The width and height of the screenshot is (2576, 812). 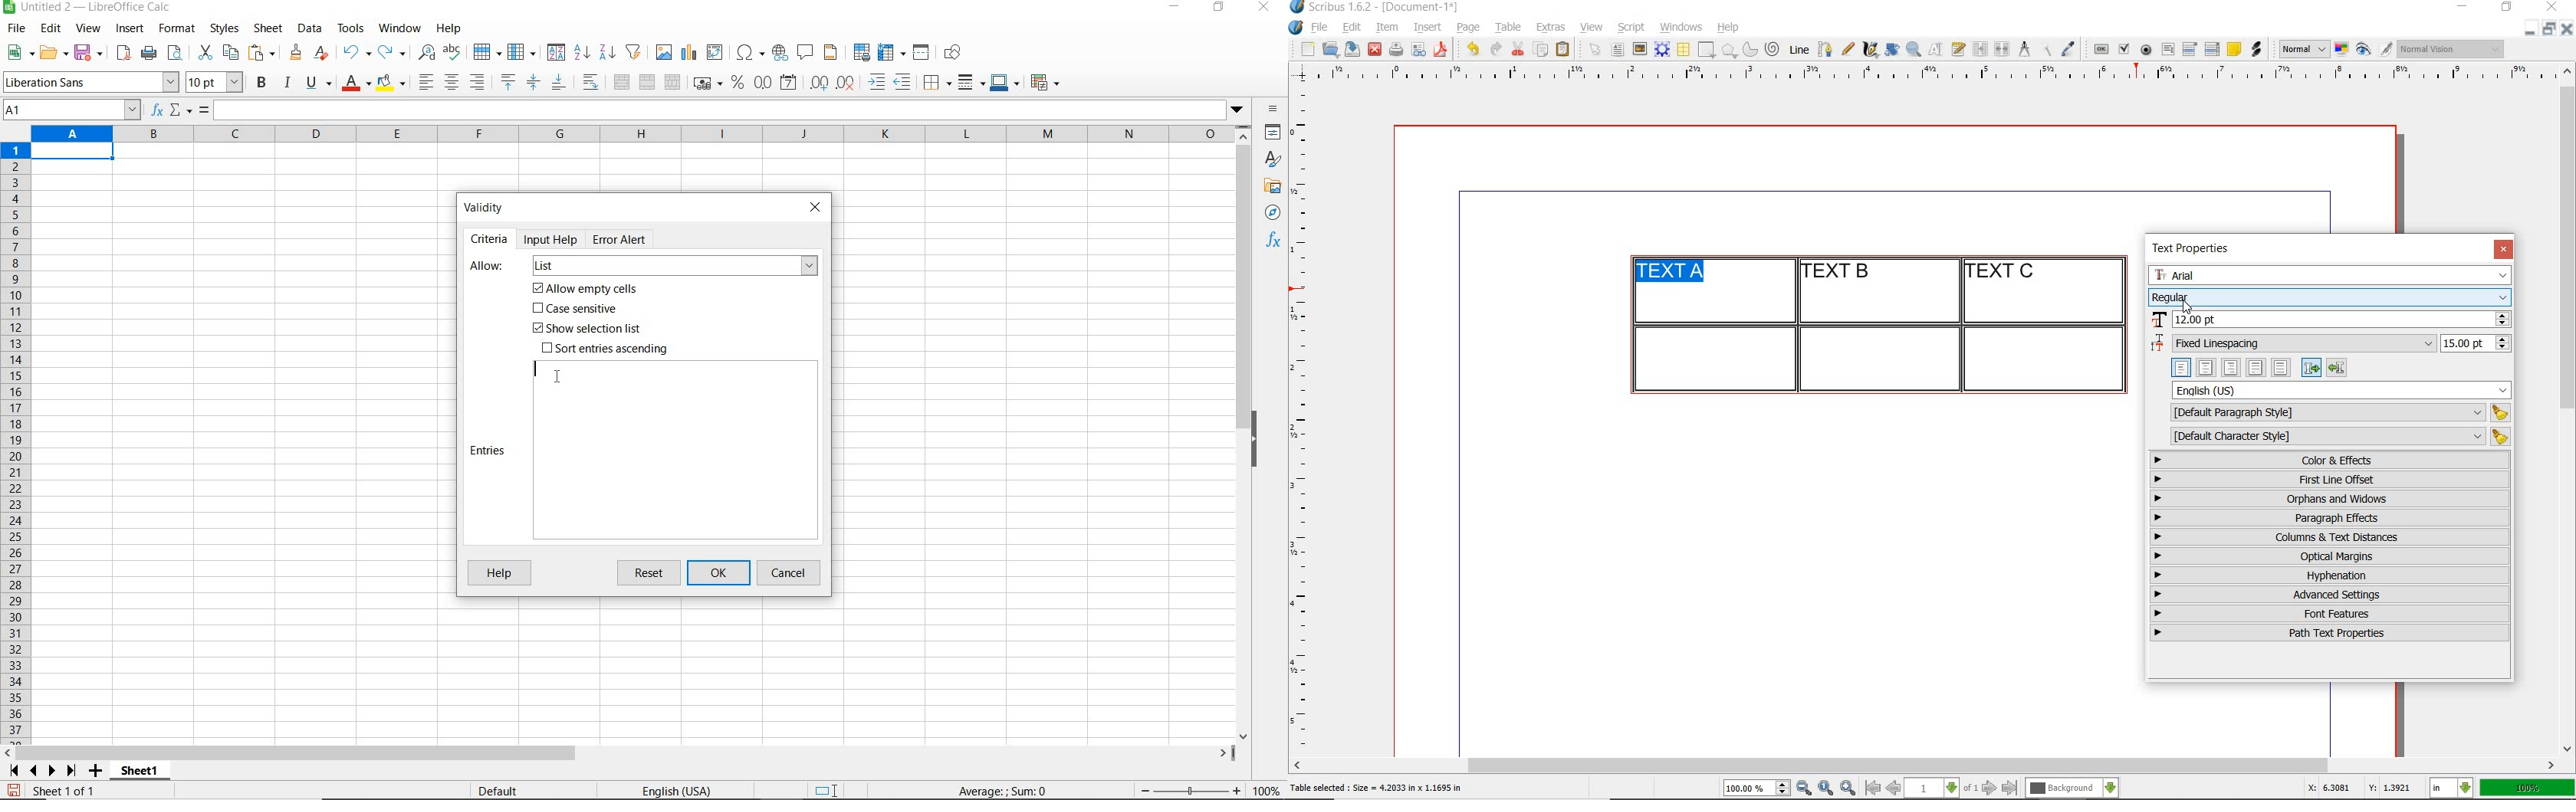 I want to click on link annotation, so click(x=2258, y=49).